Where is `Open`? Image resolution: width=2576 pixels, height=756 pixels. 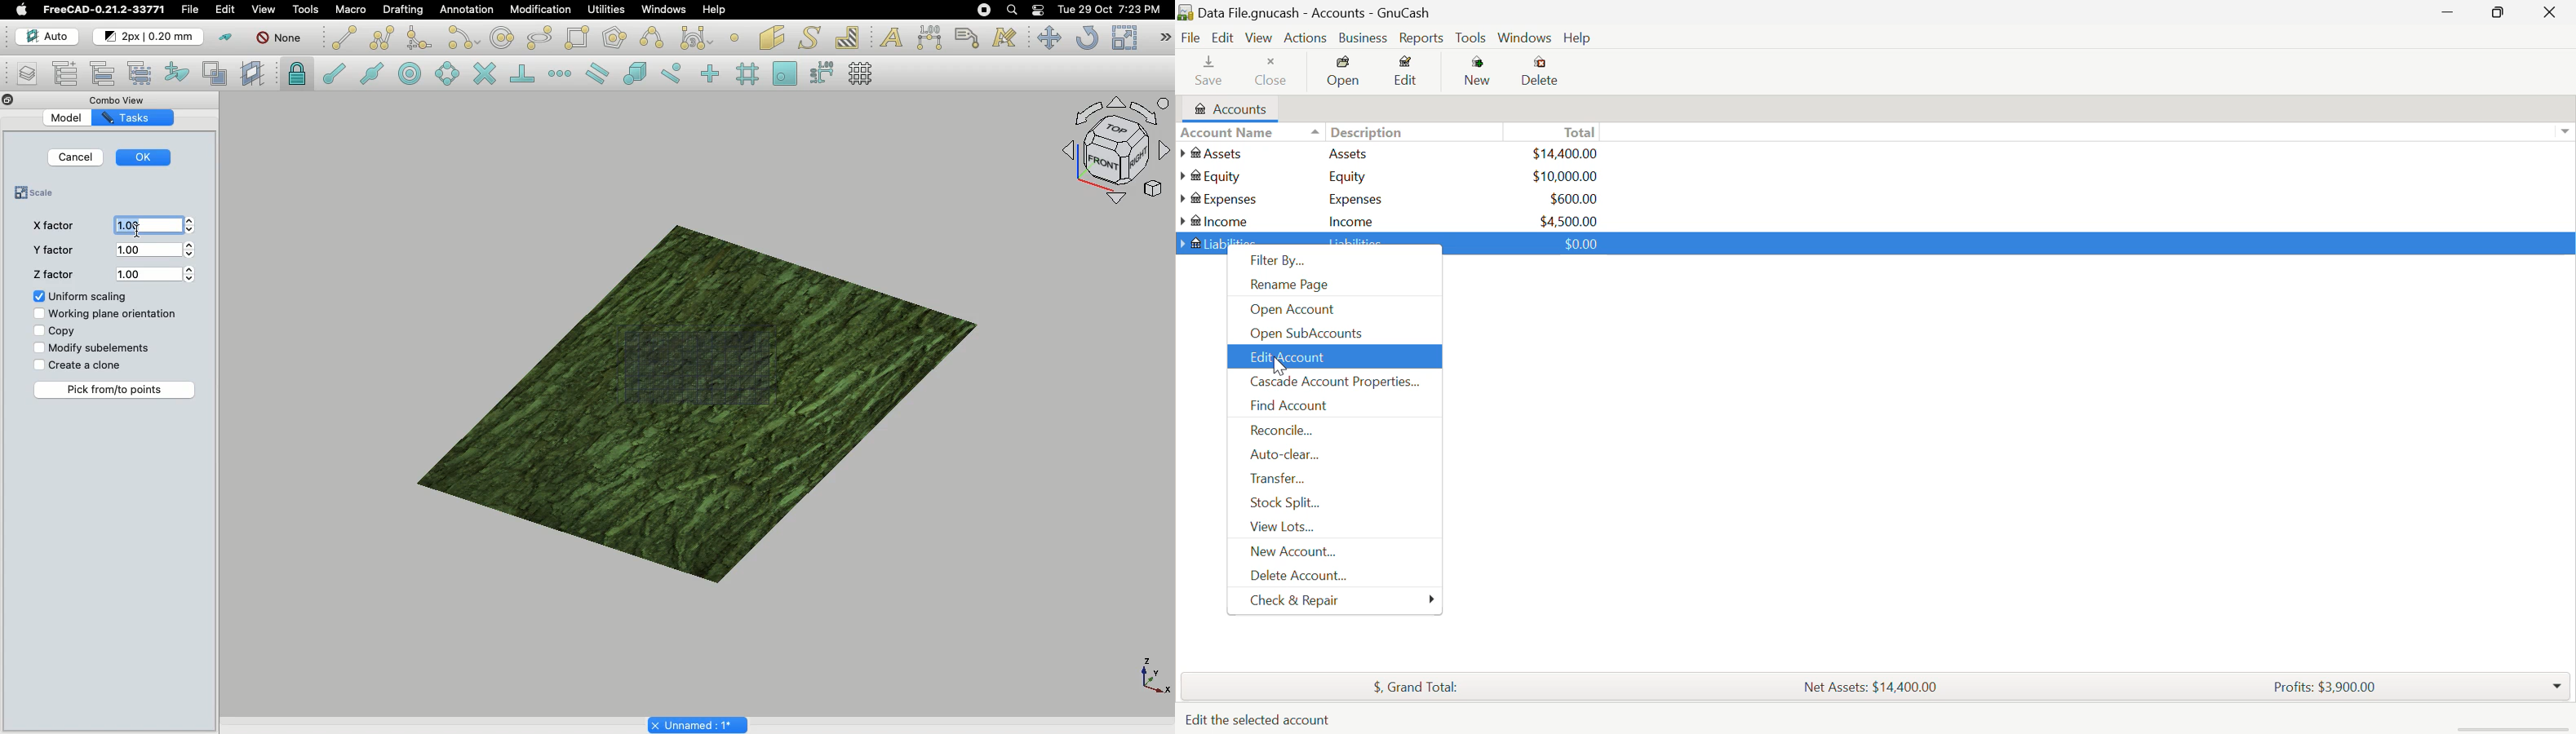
Open is located at coordinates (1345, 74).